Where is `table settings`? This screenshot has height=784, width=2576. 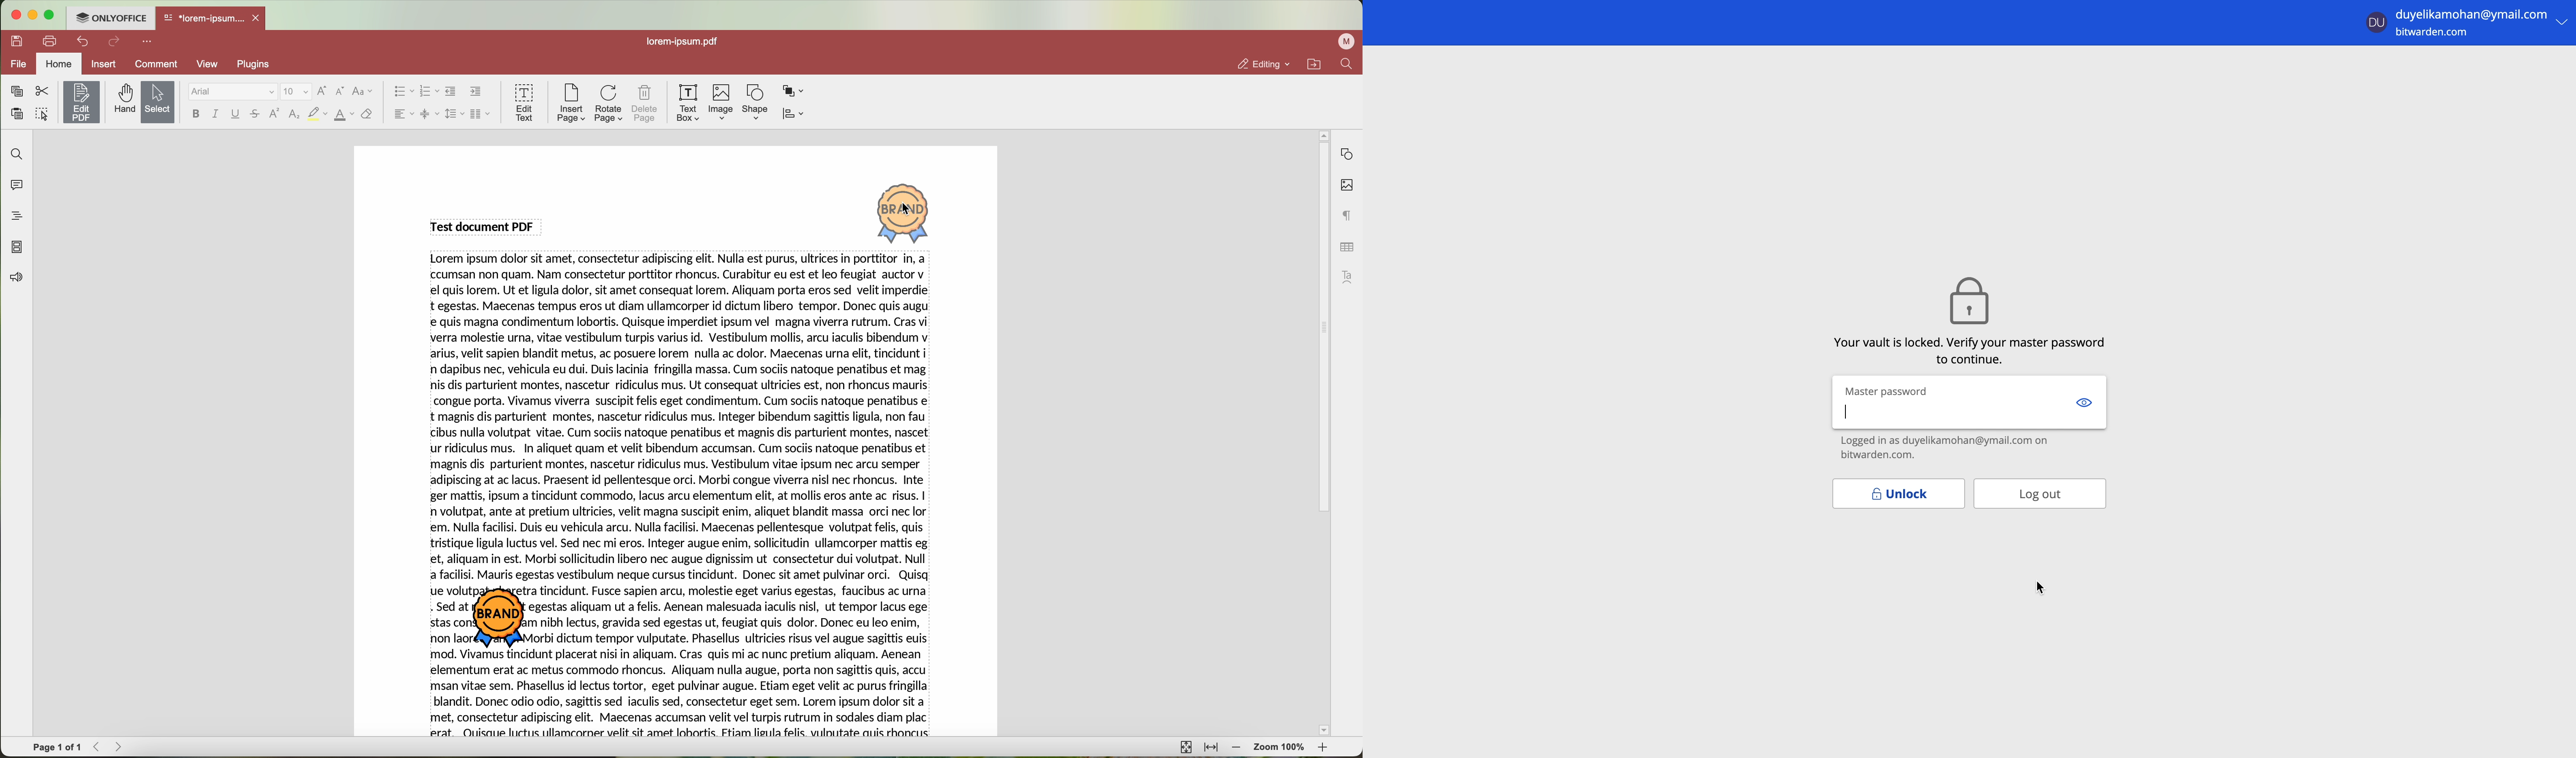
table settings is located at coordinates (1347, 247).